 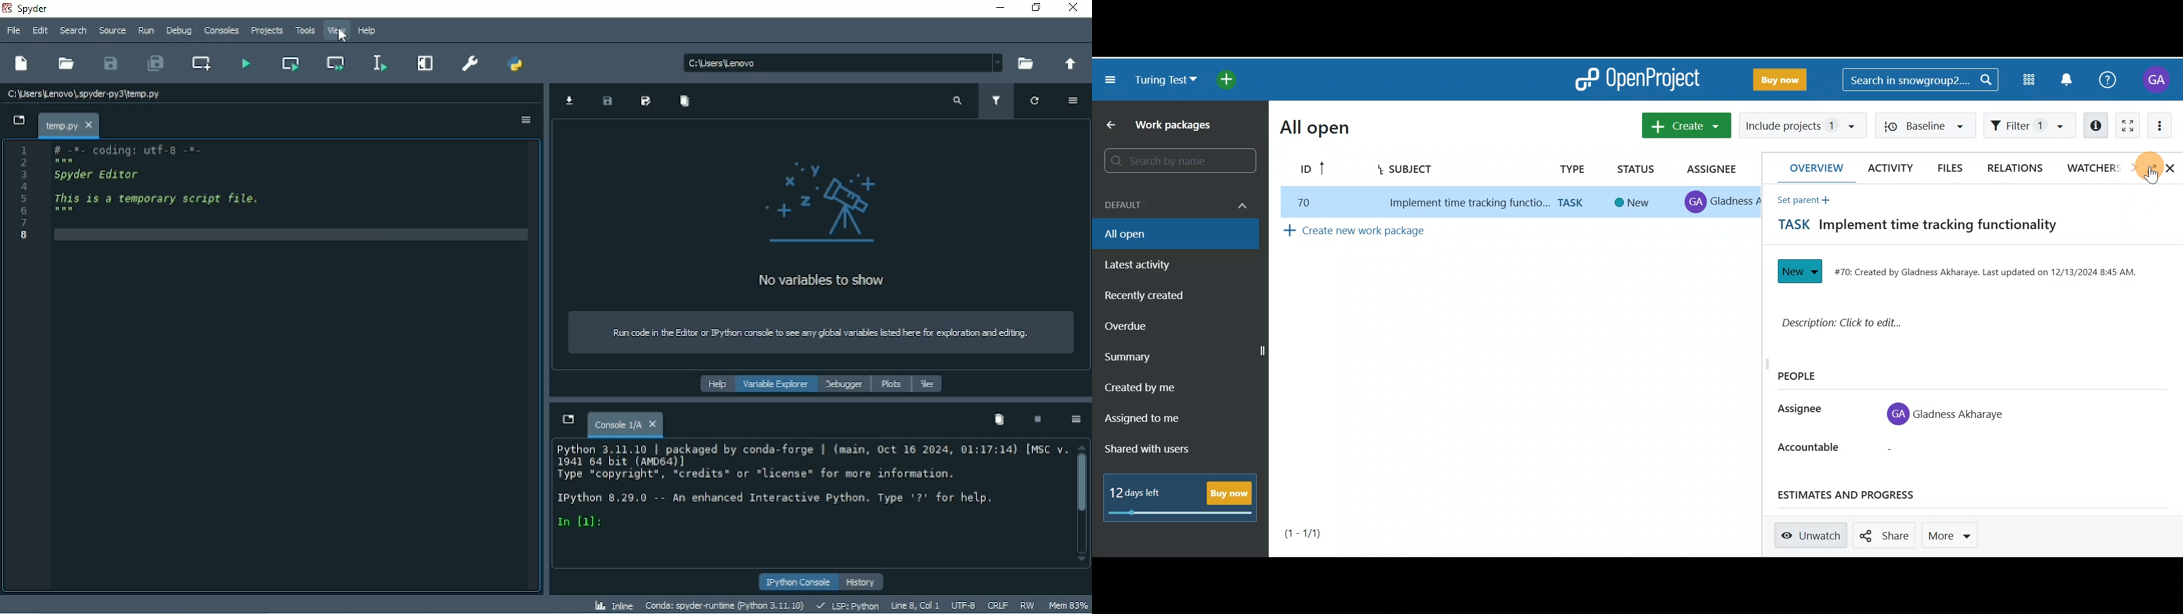 I want to click on Vertical scrollbar, so click(x=1082, y=483).